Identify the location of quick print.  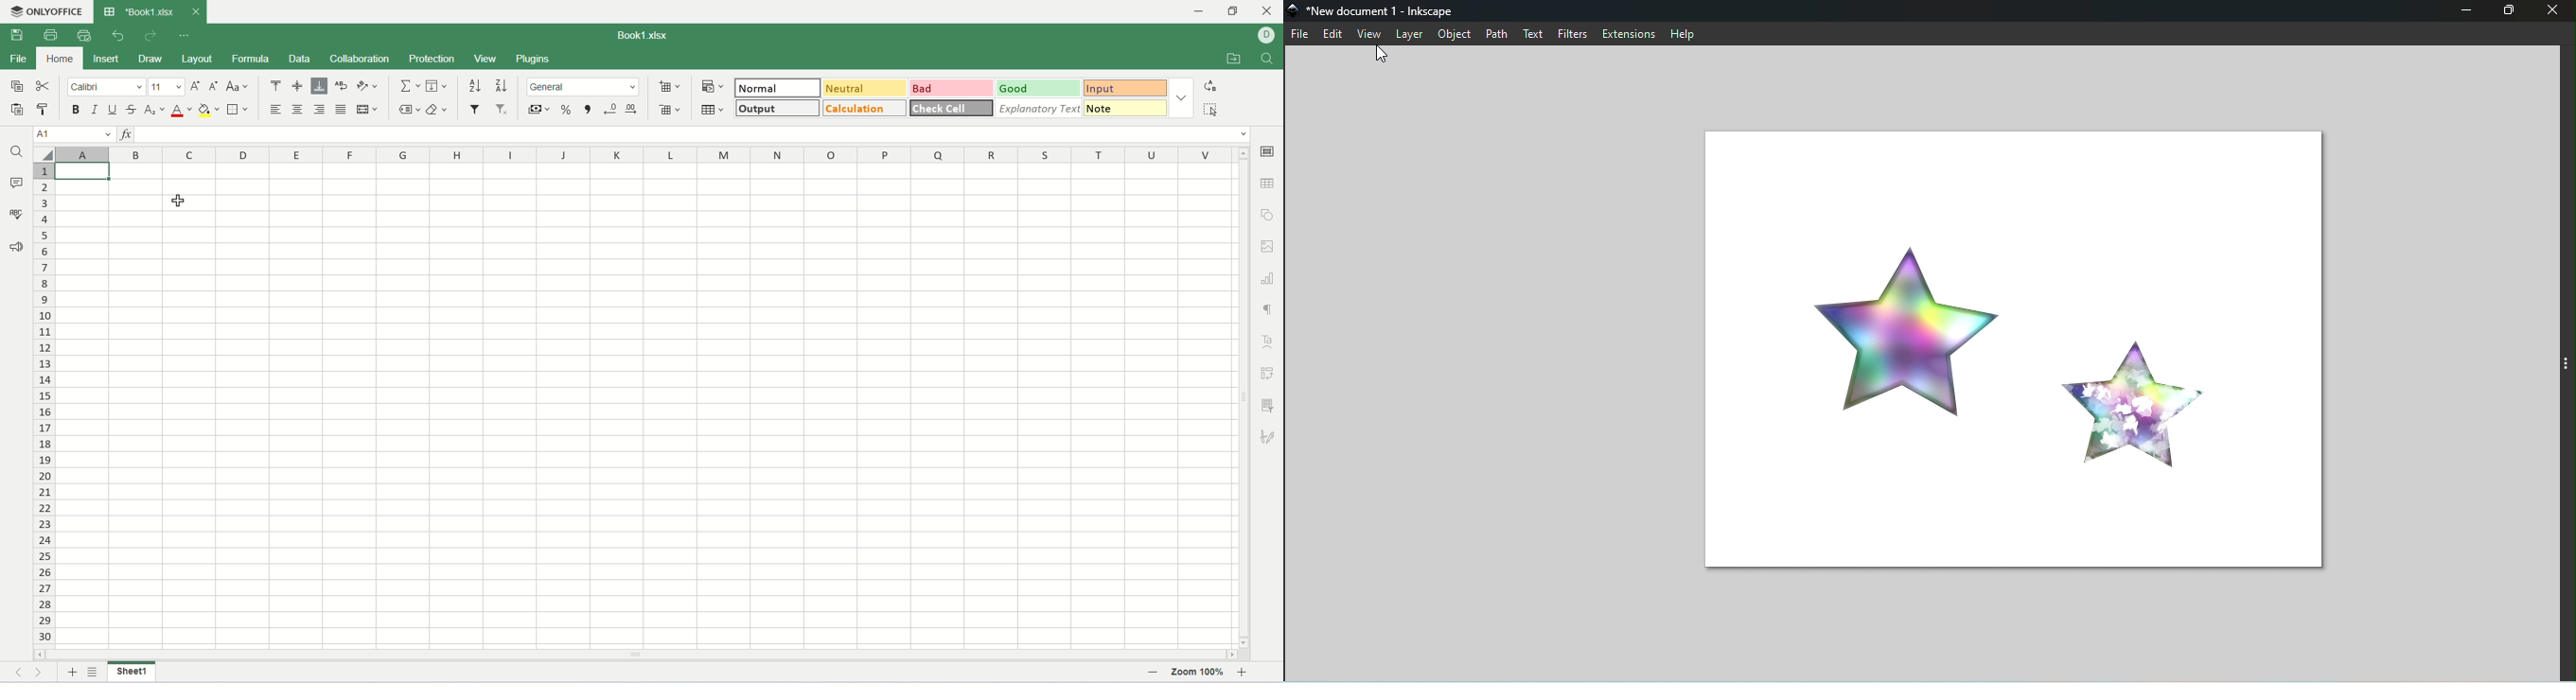
(86, 35).